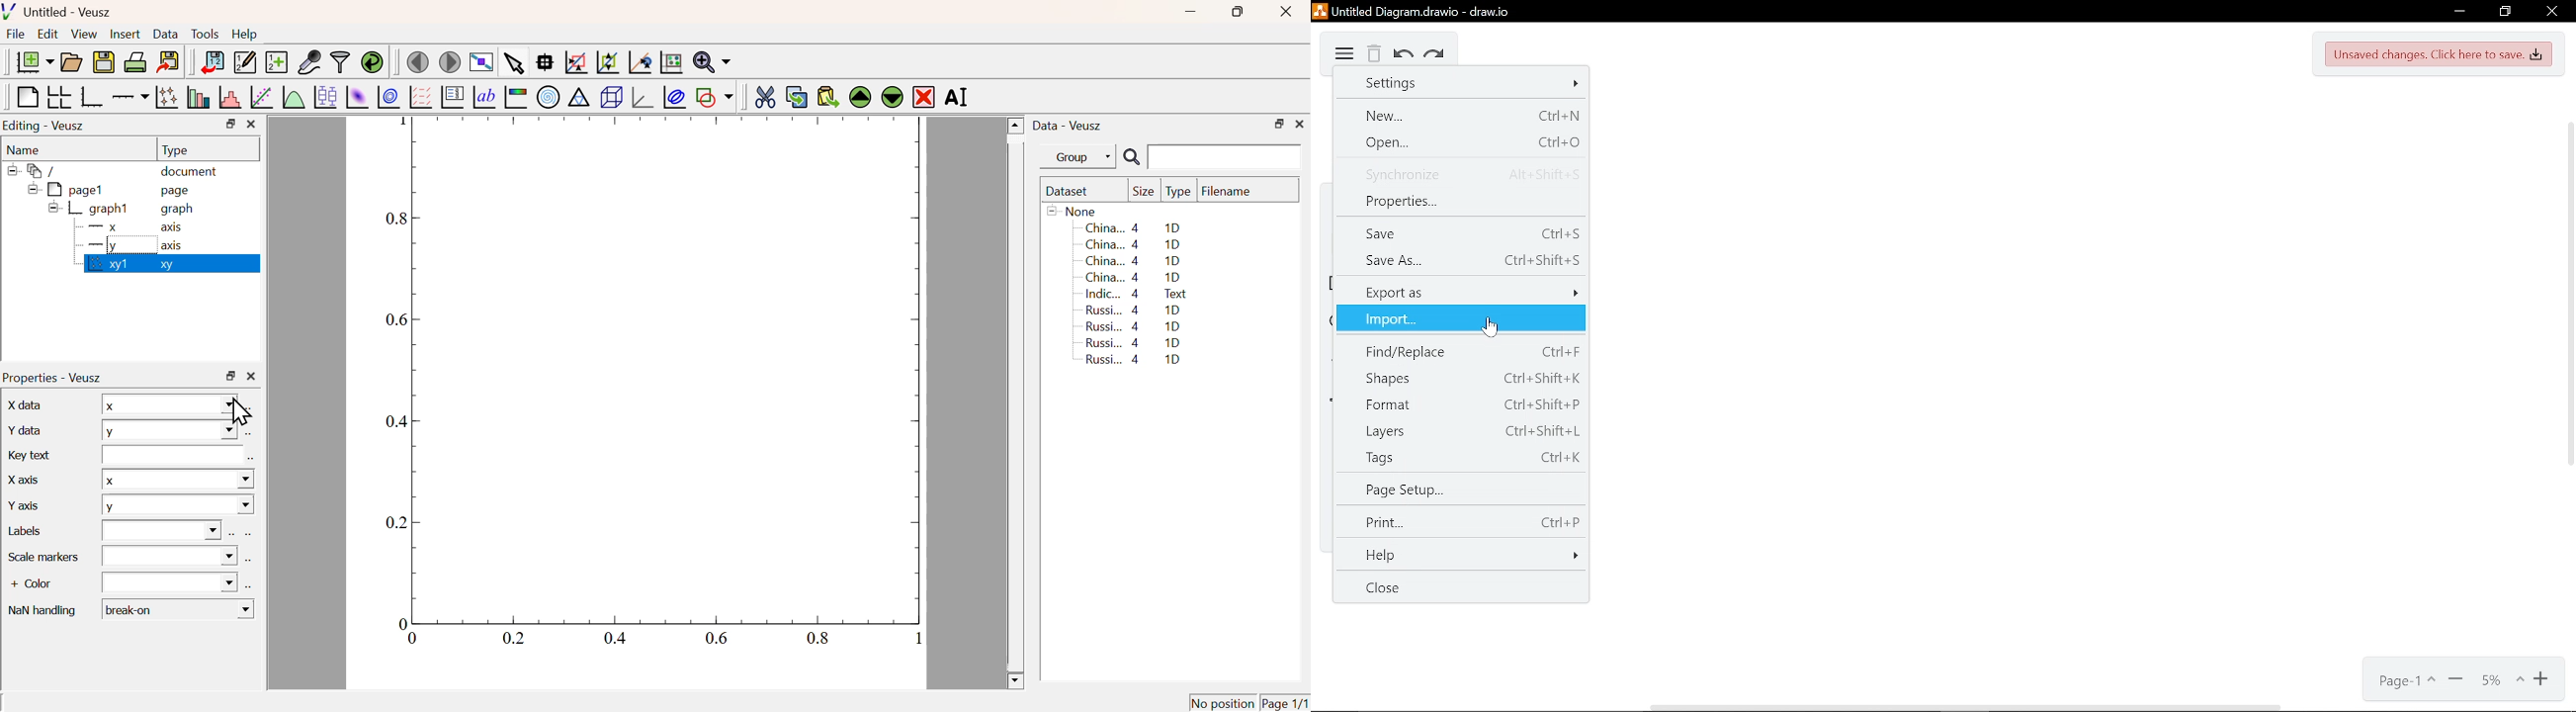 This screenshot has width=2576, height=728. I want to click on vertical scrollbar, so click(2568, 292).